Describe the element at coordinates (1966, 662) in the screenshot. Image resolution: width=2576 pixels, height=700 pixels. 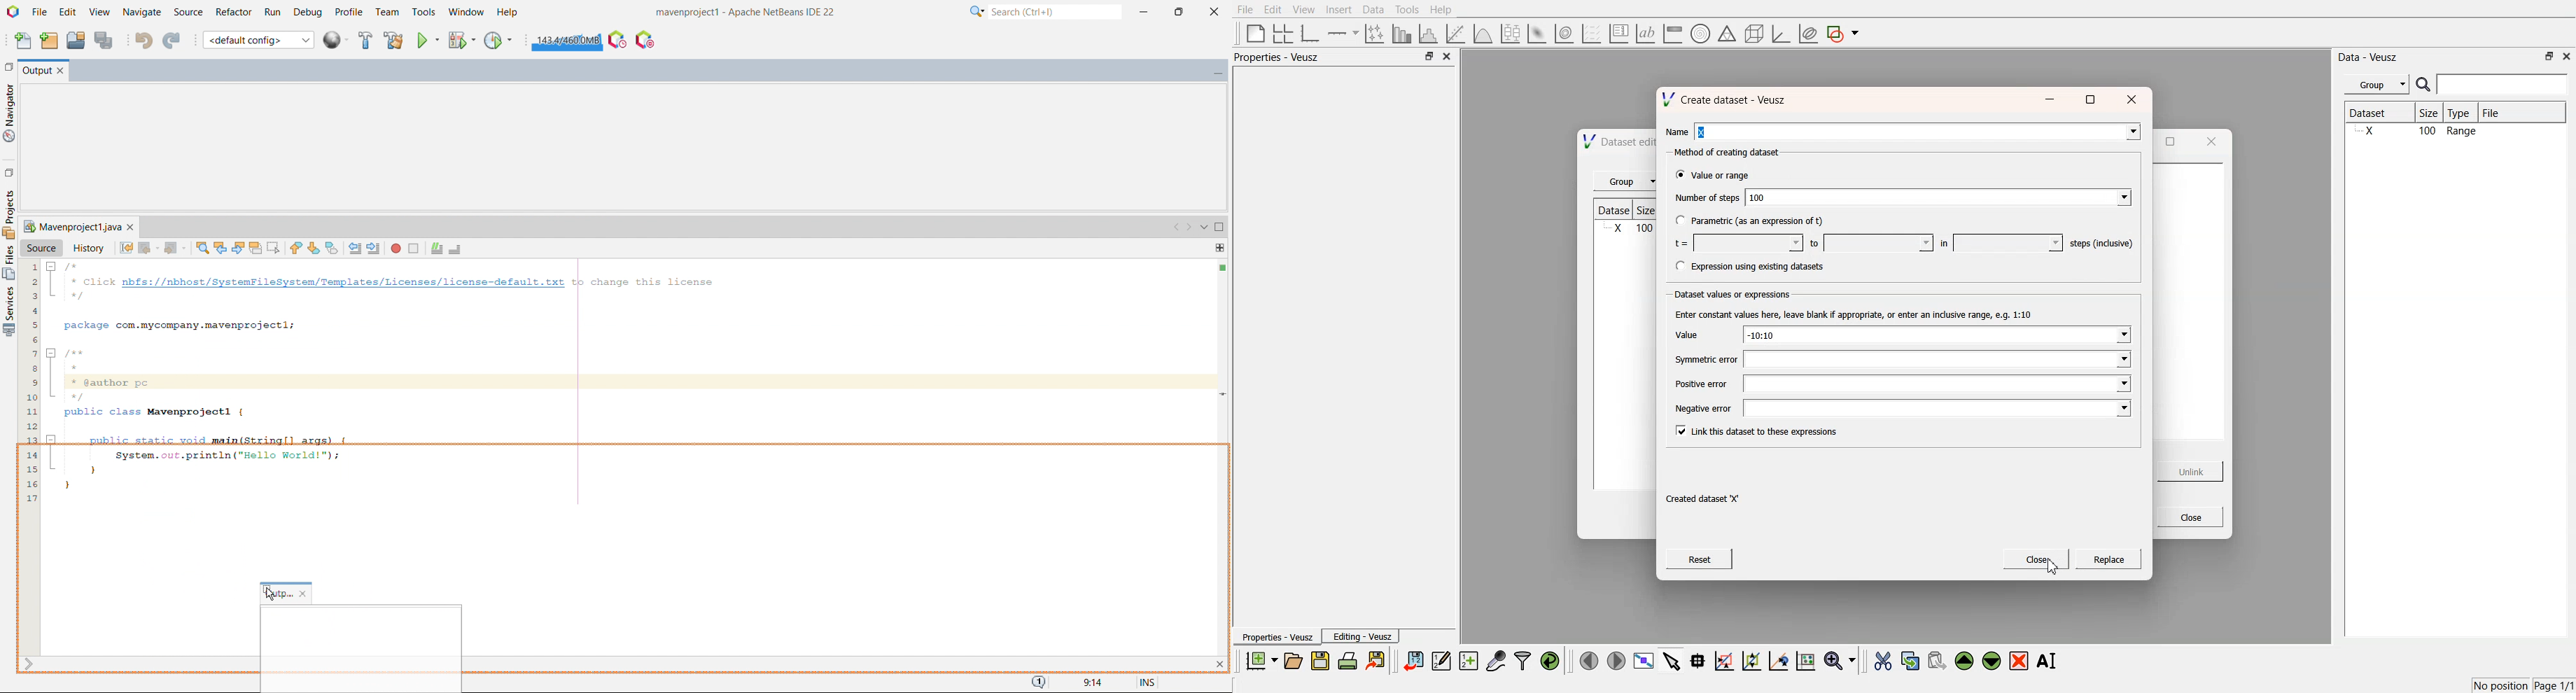
I see `move the selected widgets up` at that location.